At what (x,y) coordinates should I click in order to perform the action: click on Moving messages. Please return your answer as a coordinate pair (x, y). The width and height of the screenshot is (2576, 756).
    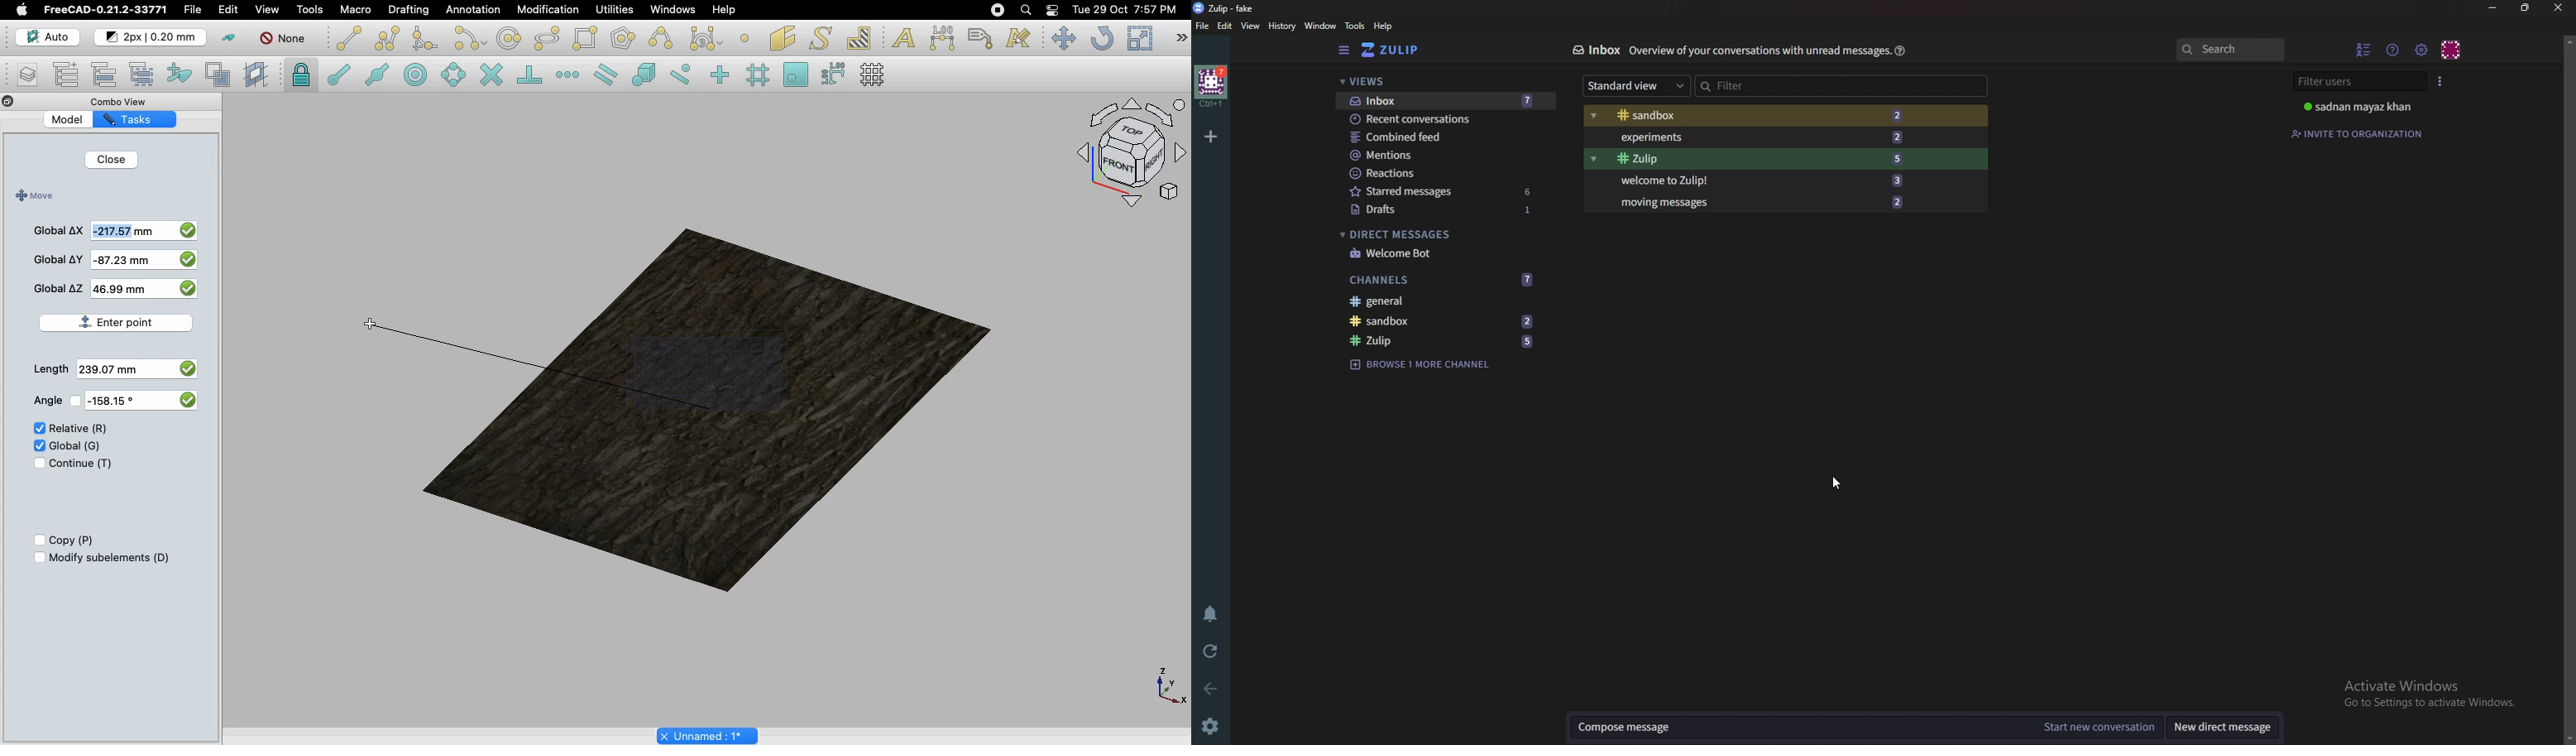
    Looking at the image, I should click on (1763, 201).